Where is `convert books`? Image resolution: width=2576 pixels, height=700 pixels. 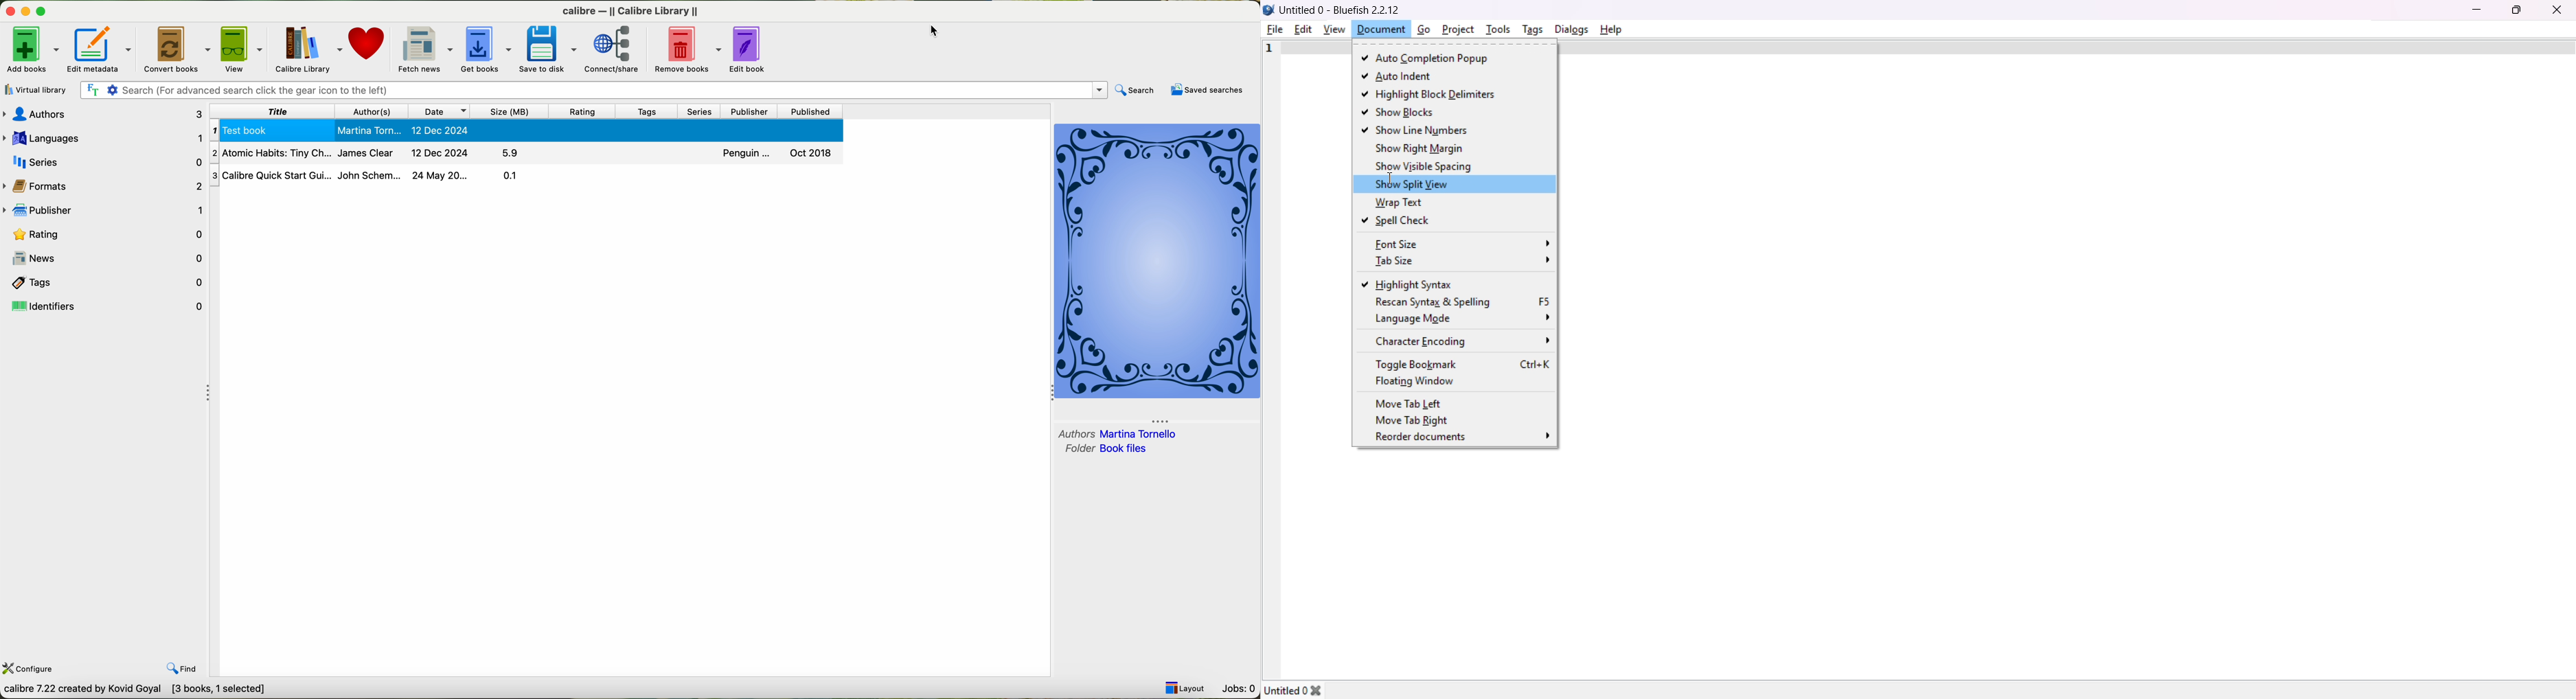 convert books is located at coordinates (173, 48).